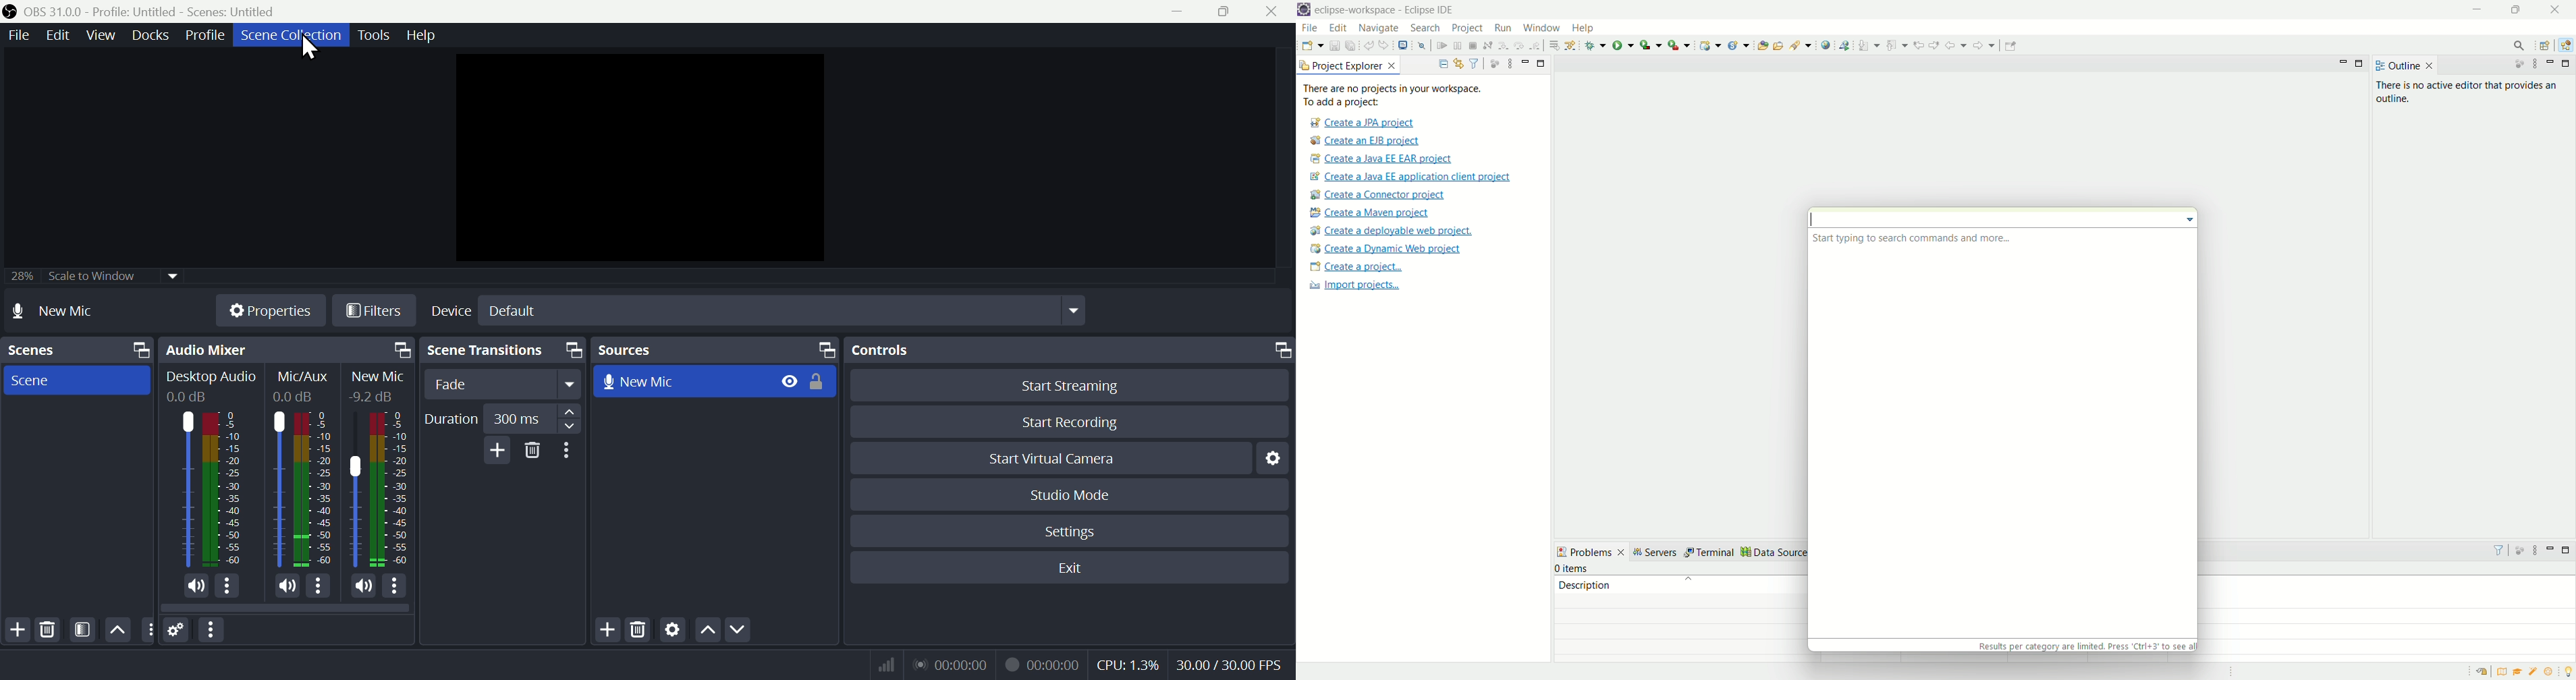 The height and width of the screenshot is (700, 2576). What do you see at coordinates (504, 348) in the screenshot?
I see `scene Transitions` at bounding box center [504, 348].